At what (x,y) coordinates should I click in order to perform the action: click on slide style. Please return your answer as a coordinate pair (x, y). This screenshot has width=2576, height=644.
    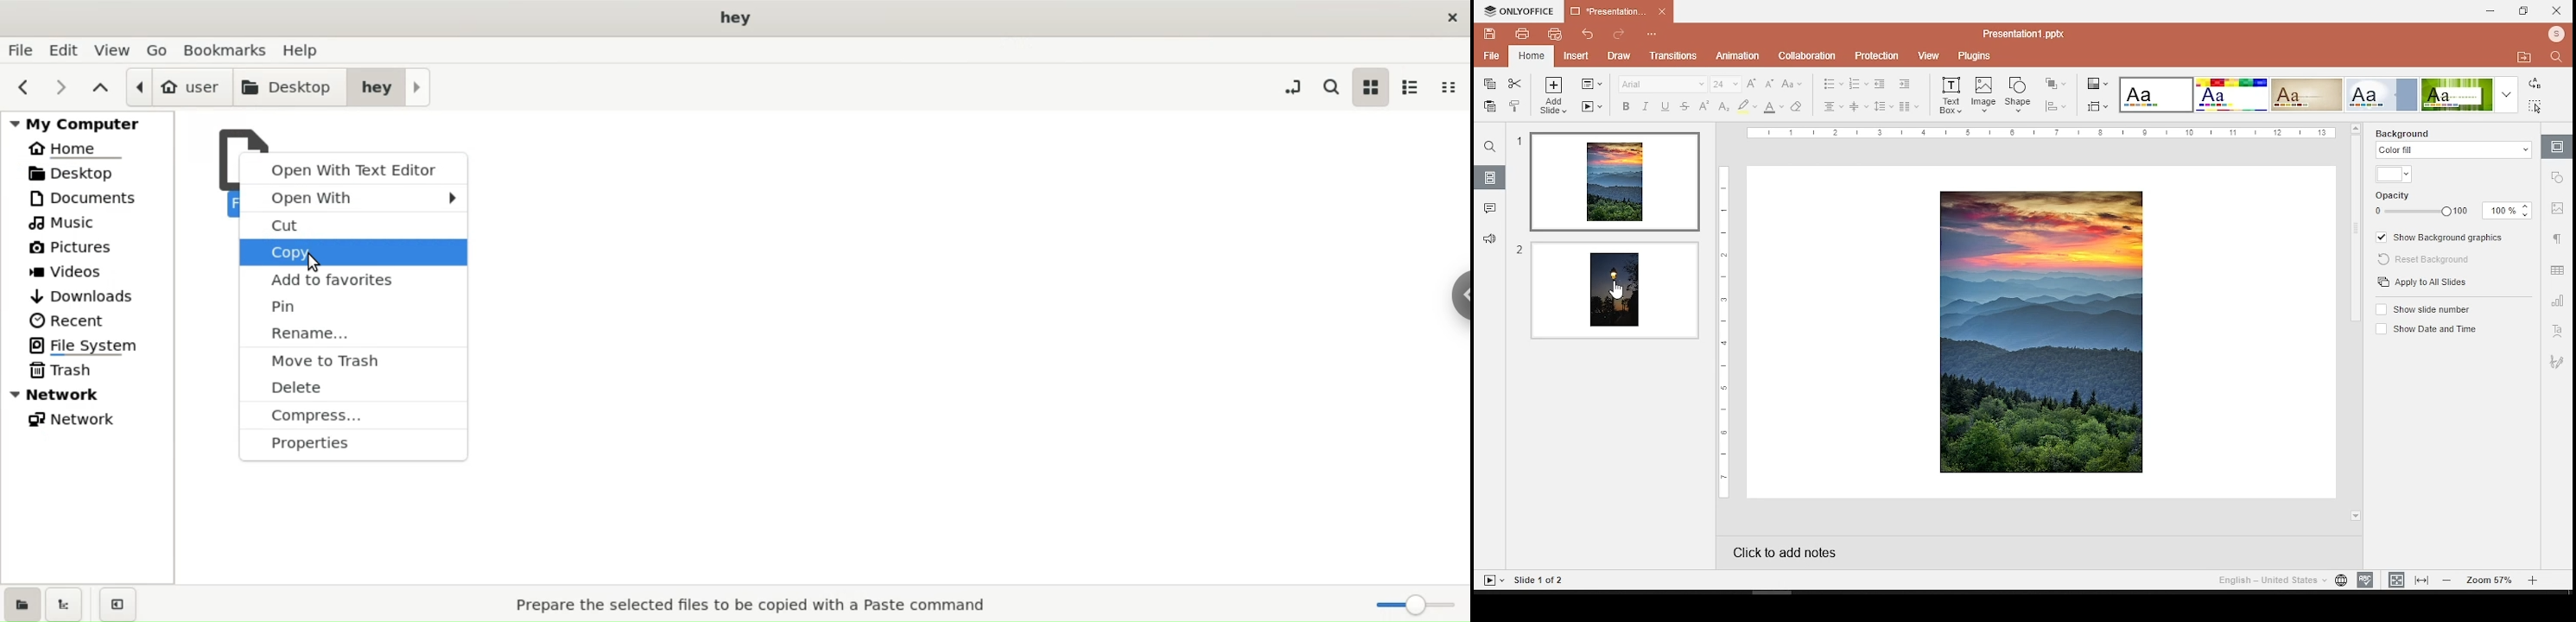
    Looking at the image, I should click on (2306, 95).